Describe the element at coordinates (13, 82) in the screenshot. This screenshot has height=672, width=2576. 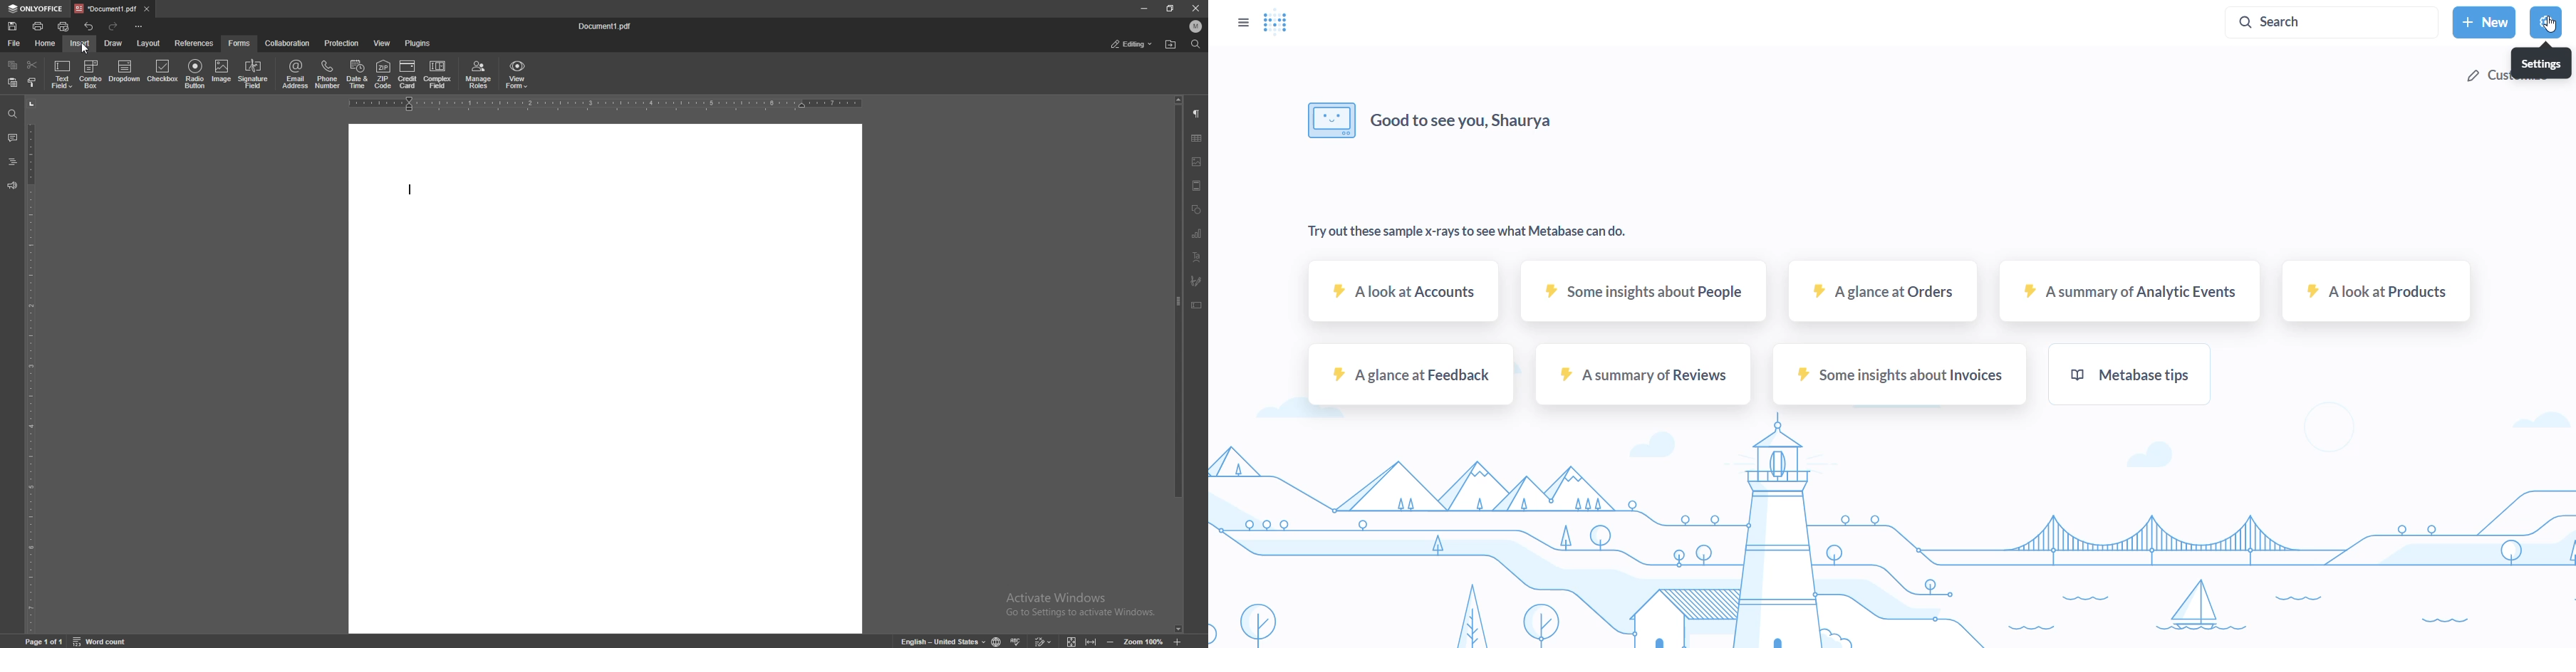
I see `paste` at that location.